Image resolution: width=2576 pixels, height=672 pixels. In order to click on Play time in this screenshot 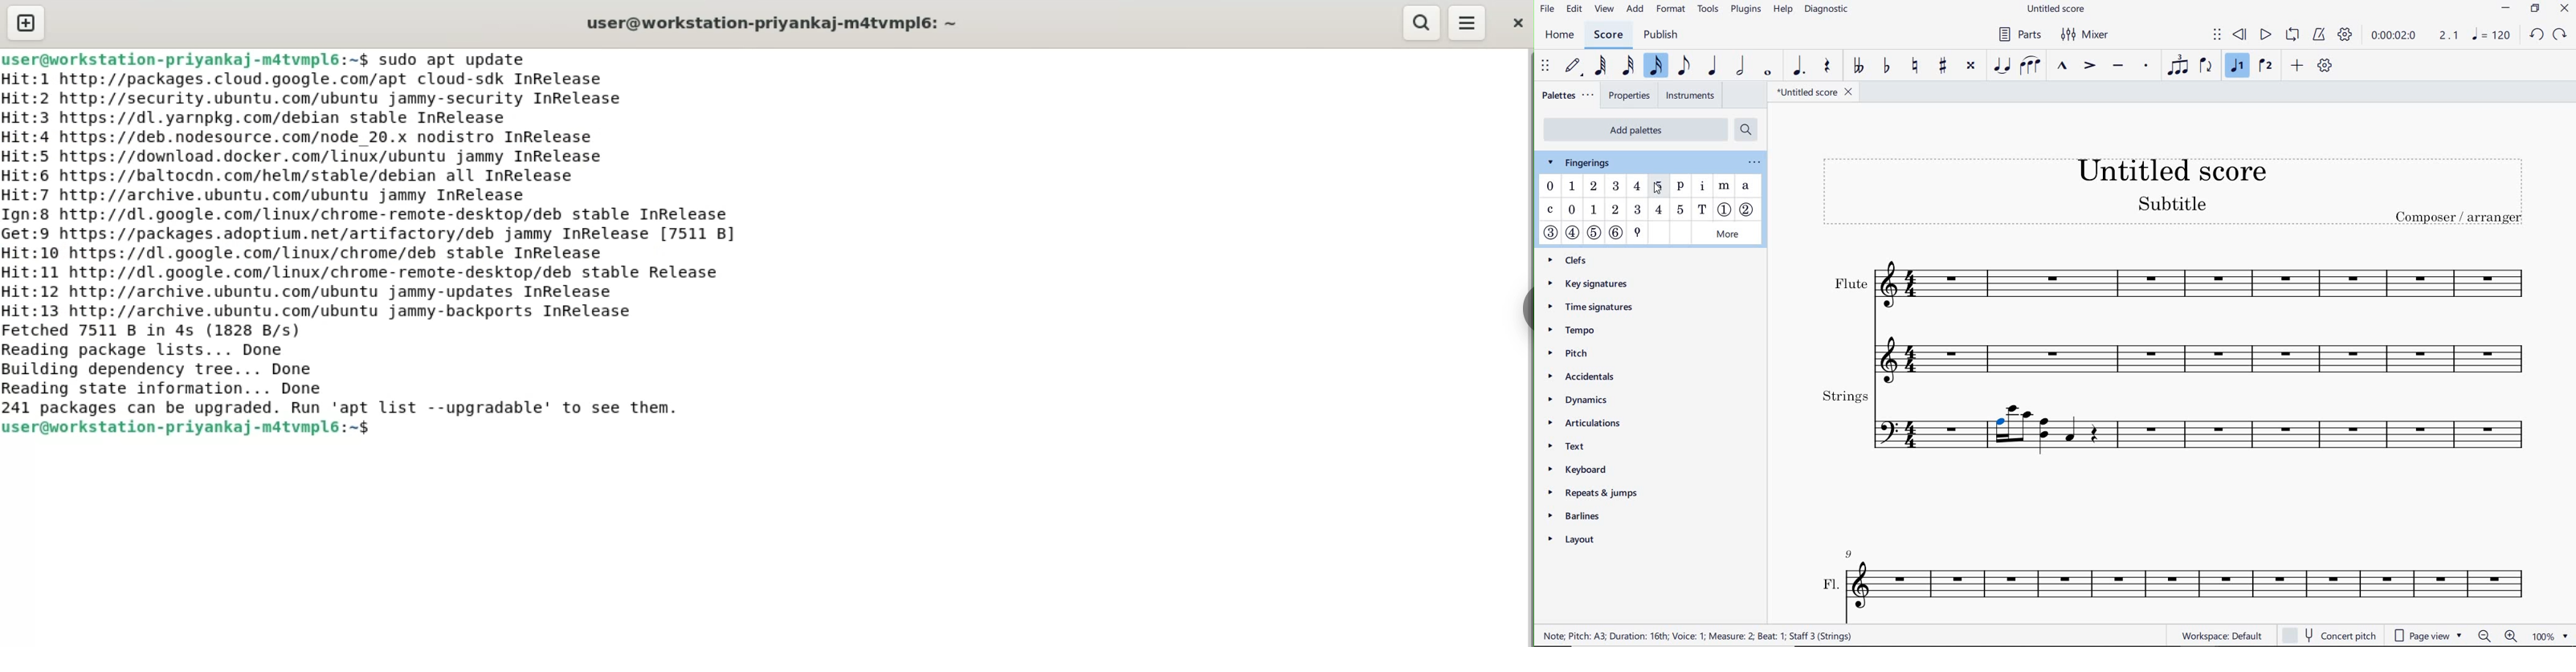, I will do `click(2414, 35)`.